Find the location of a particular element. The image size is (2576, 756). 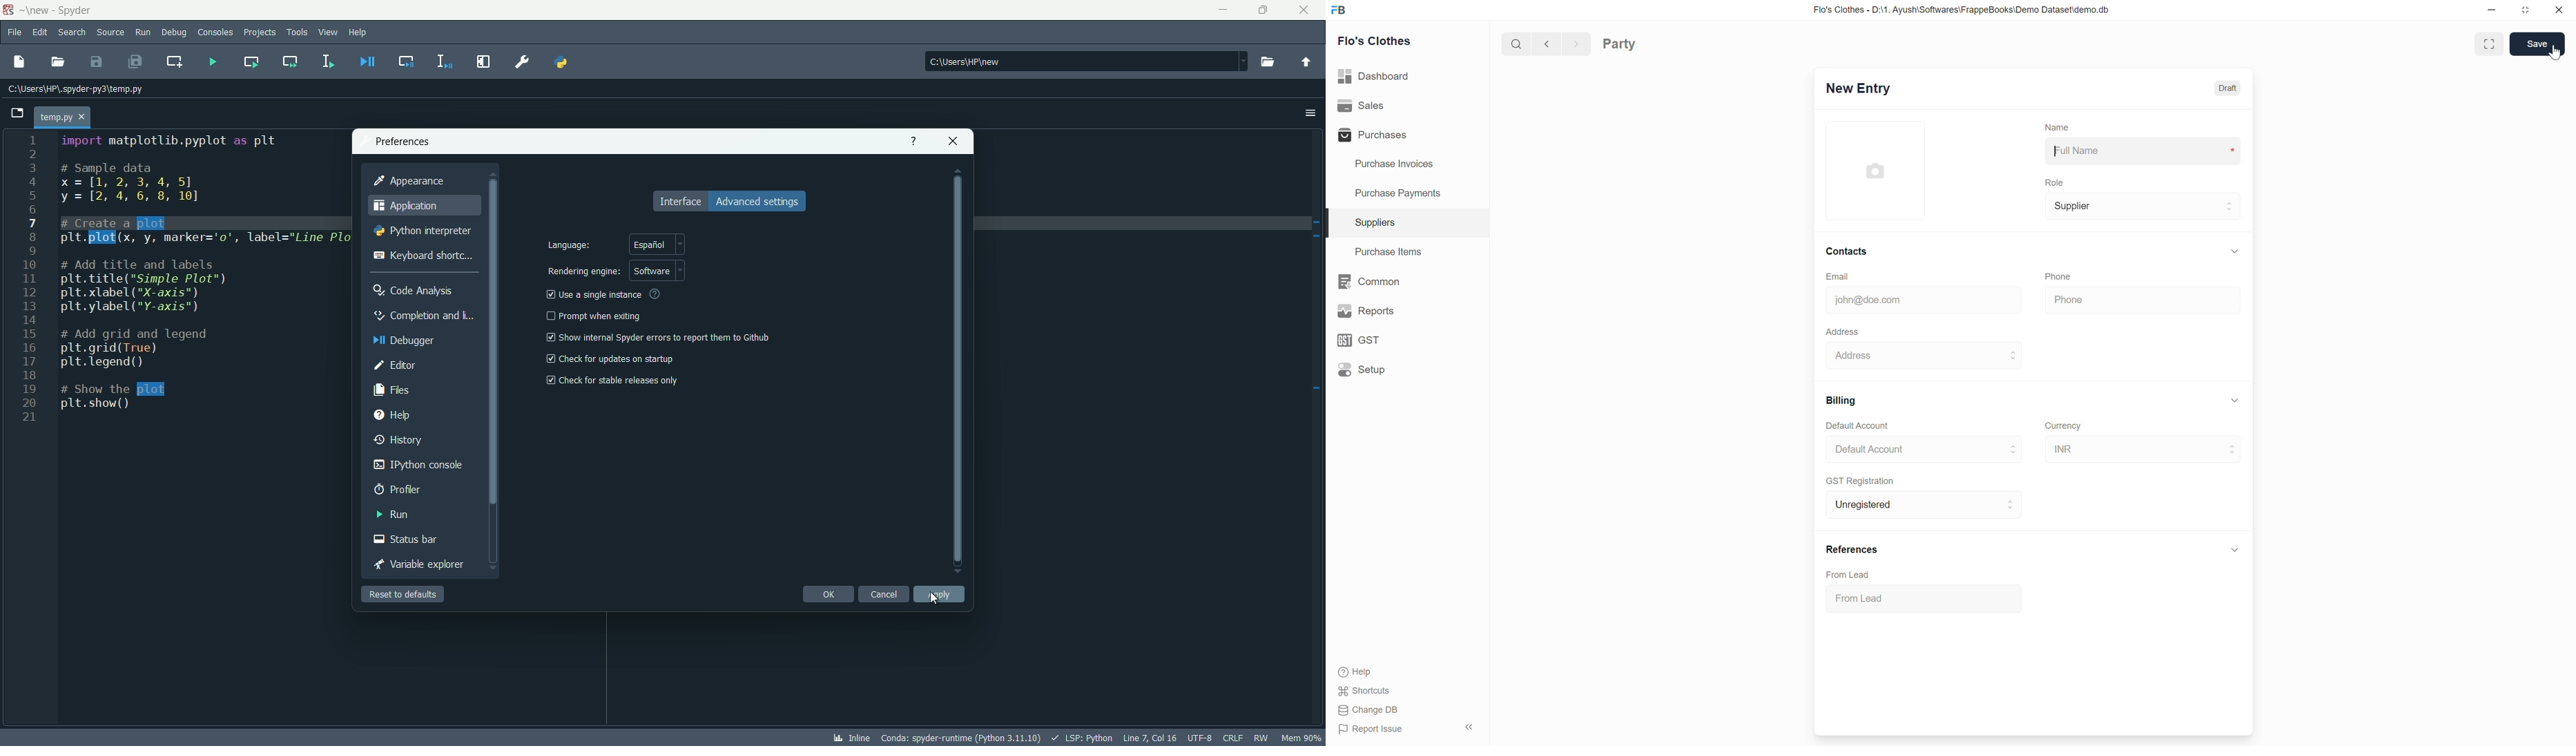

Email is located at coordinates (1837, 276).